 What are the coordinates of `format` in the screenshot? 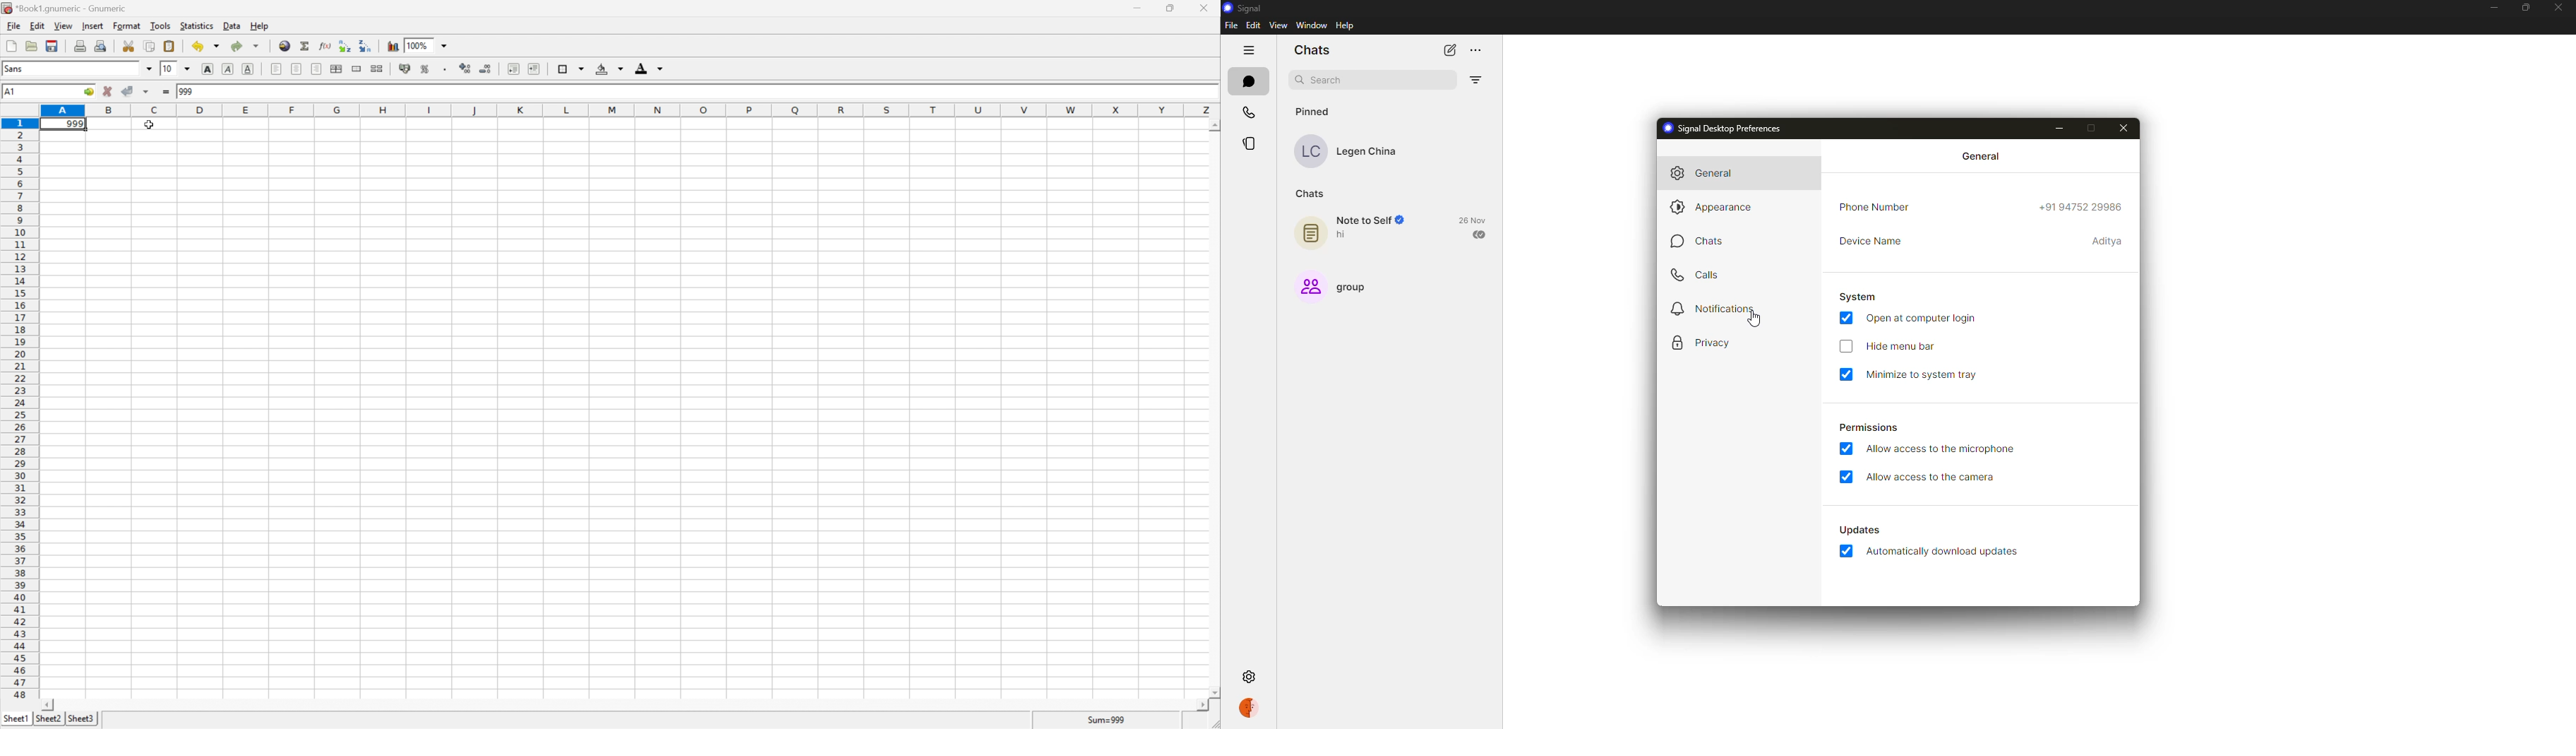 It's located at (128, 25).